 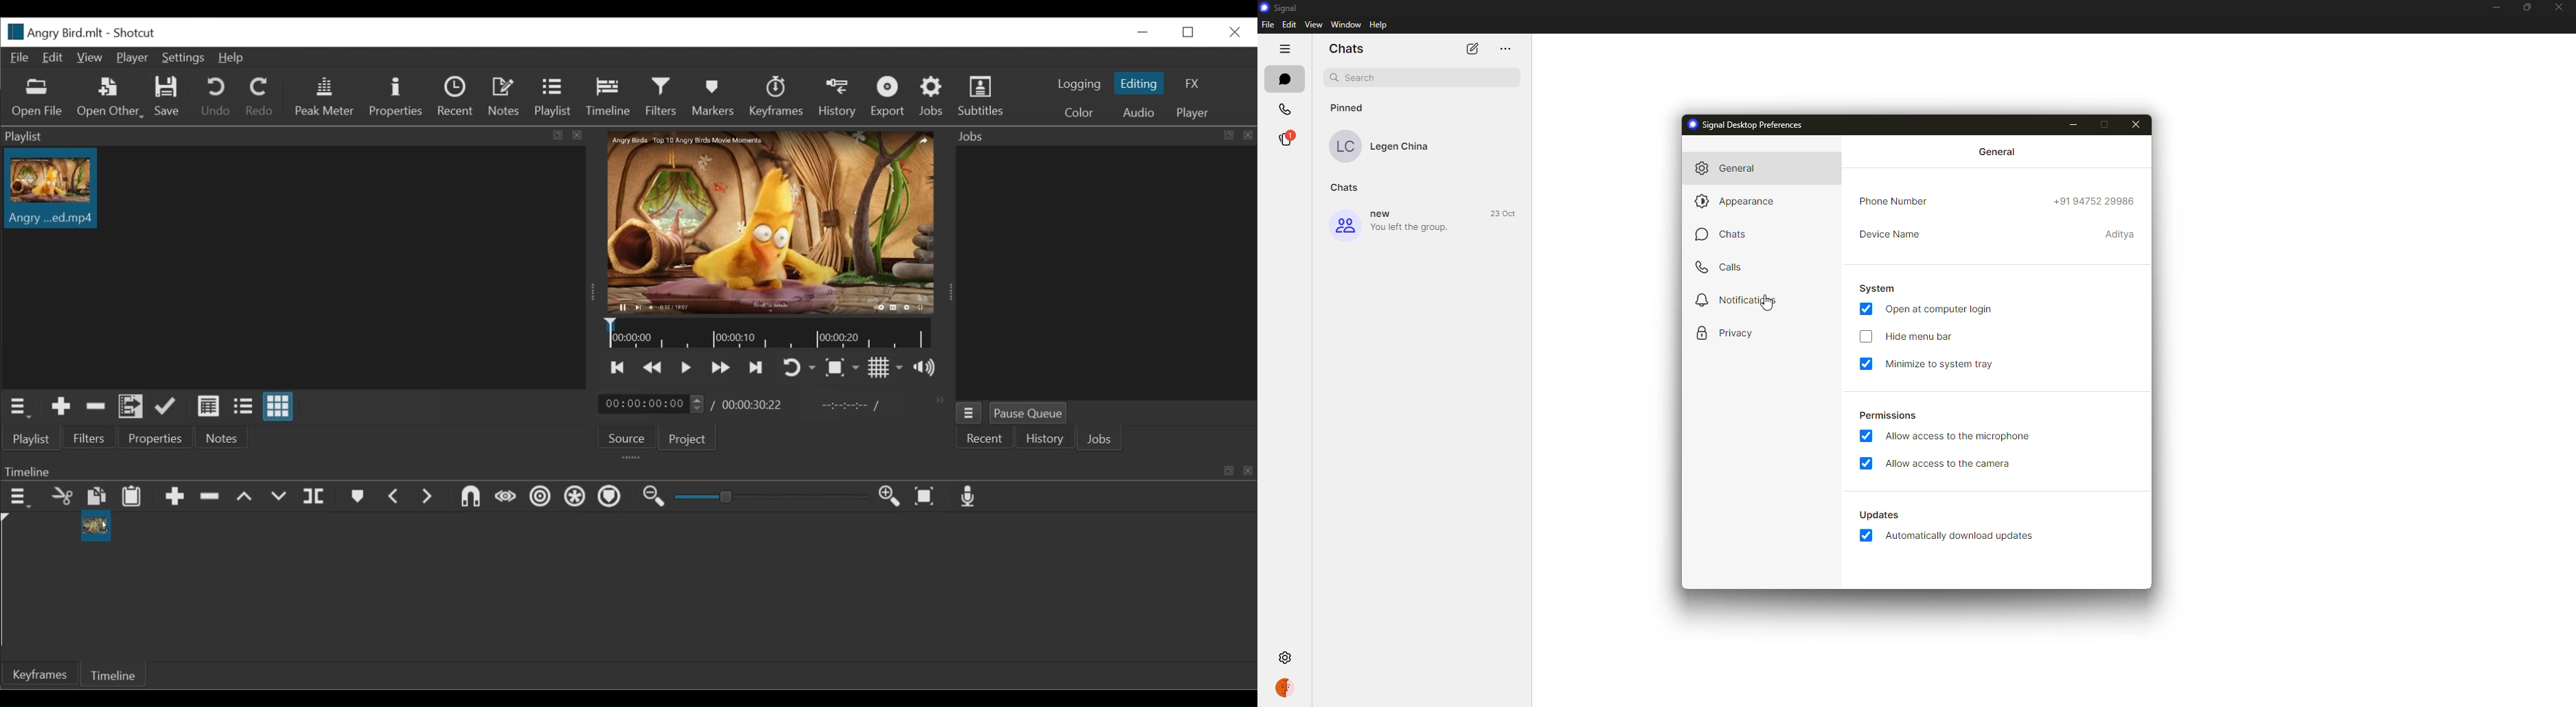 What do you see at coordinates (1107, 274) in the screenshot?
I see `jobs panel` at bounding box center [1107, 274].